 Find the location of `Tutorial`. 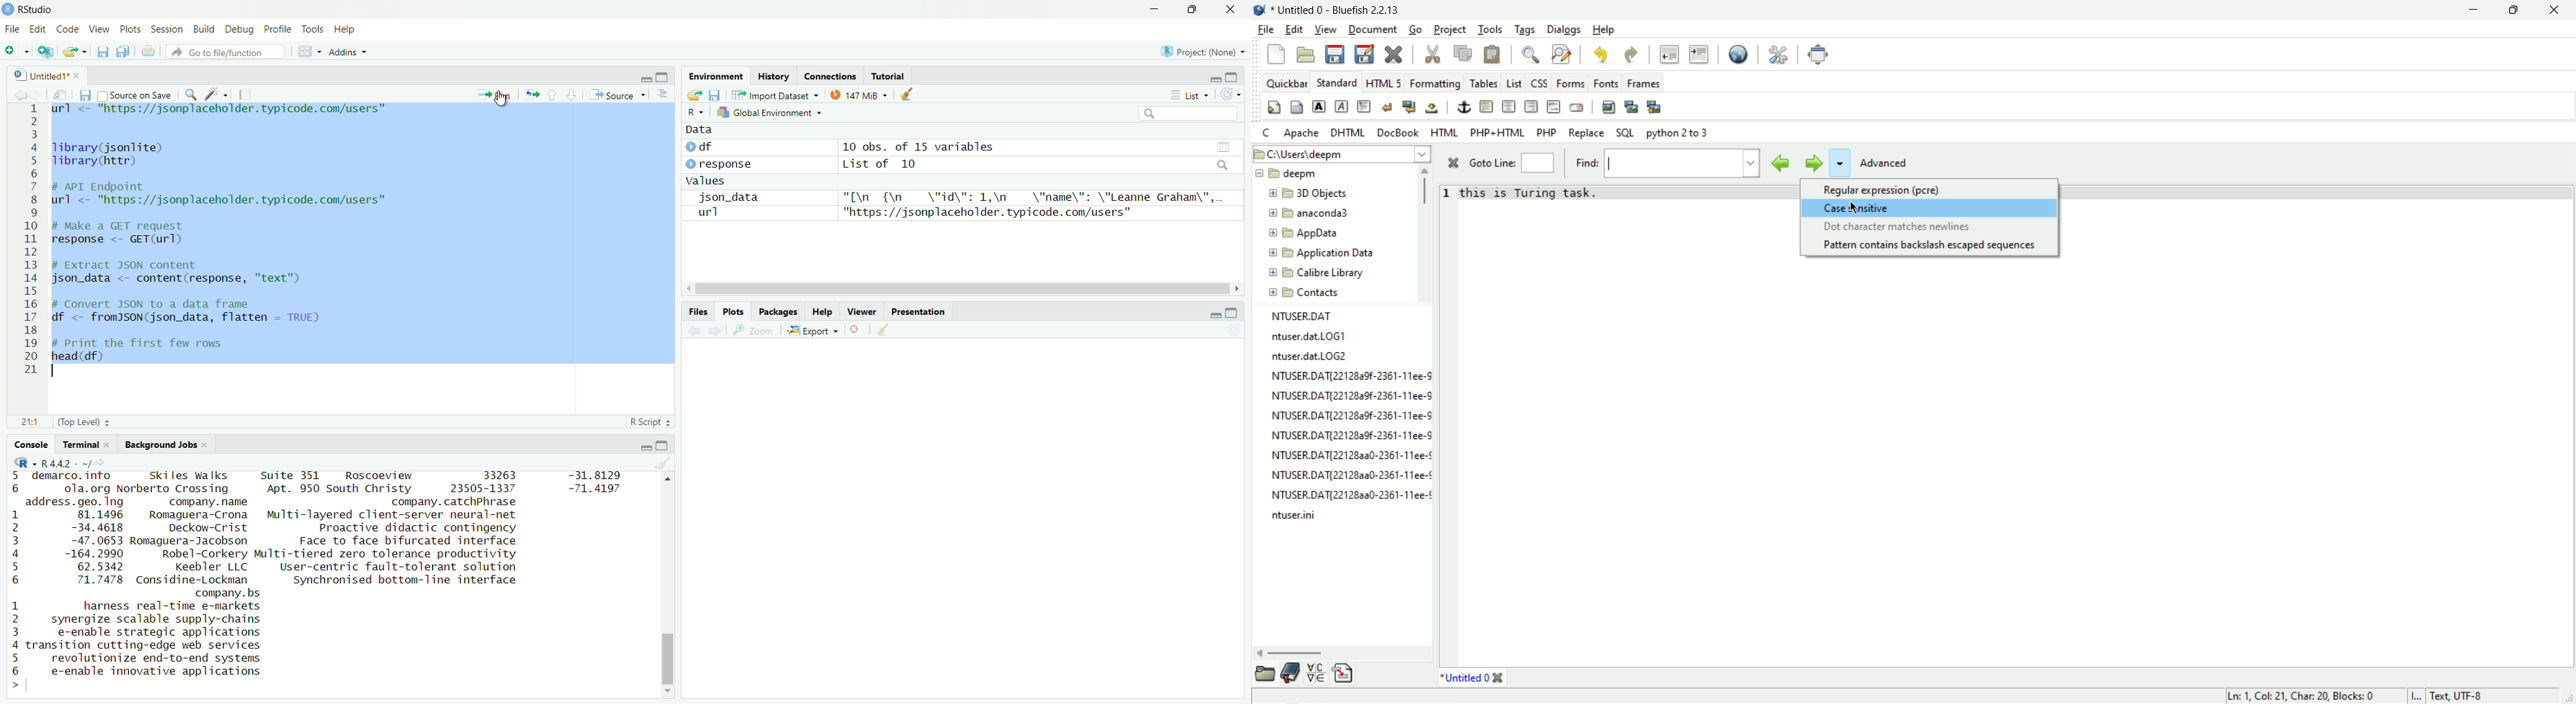

Tutorial is located at coordinates (888, 76).